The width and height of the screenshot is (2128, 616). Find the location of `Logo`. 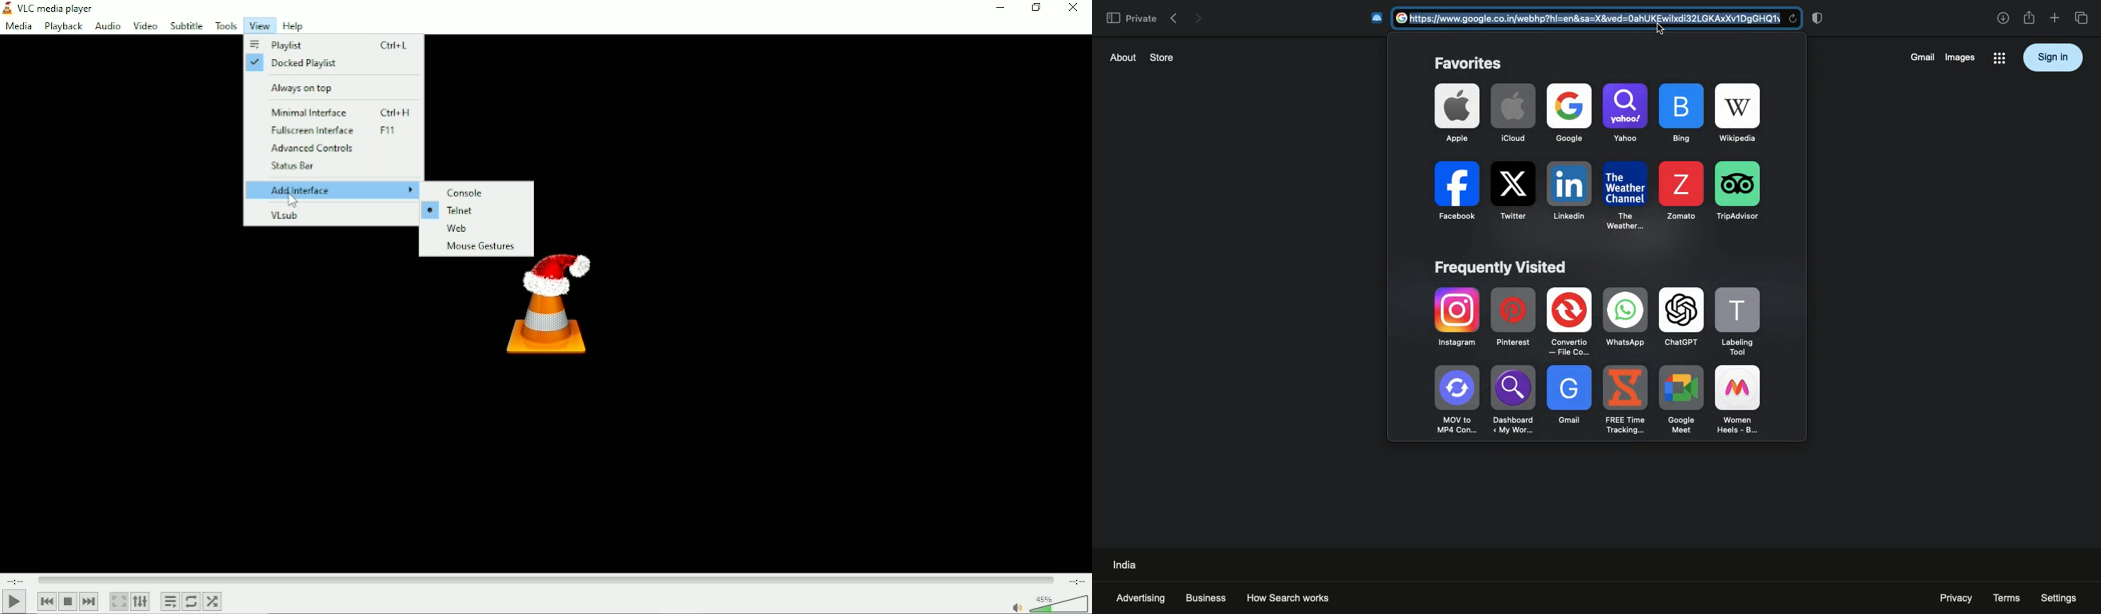

Logo is located at coordinates (552, 313).